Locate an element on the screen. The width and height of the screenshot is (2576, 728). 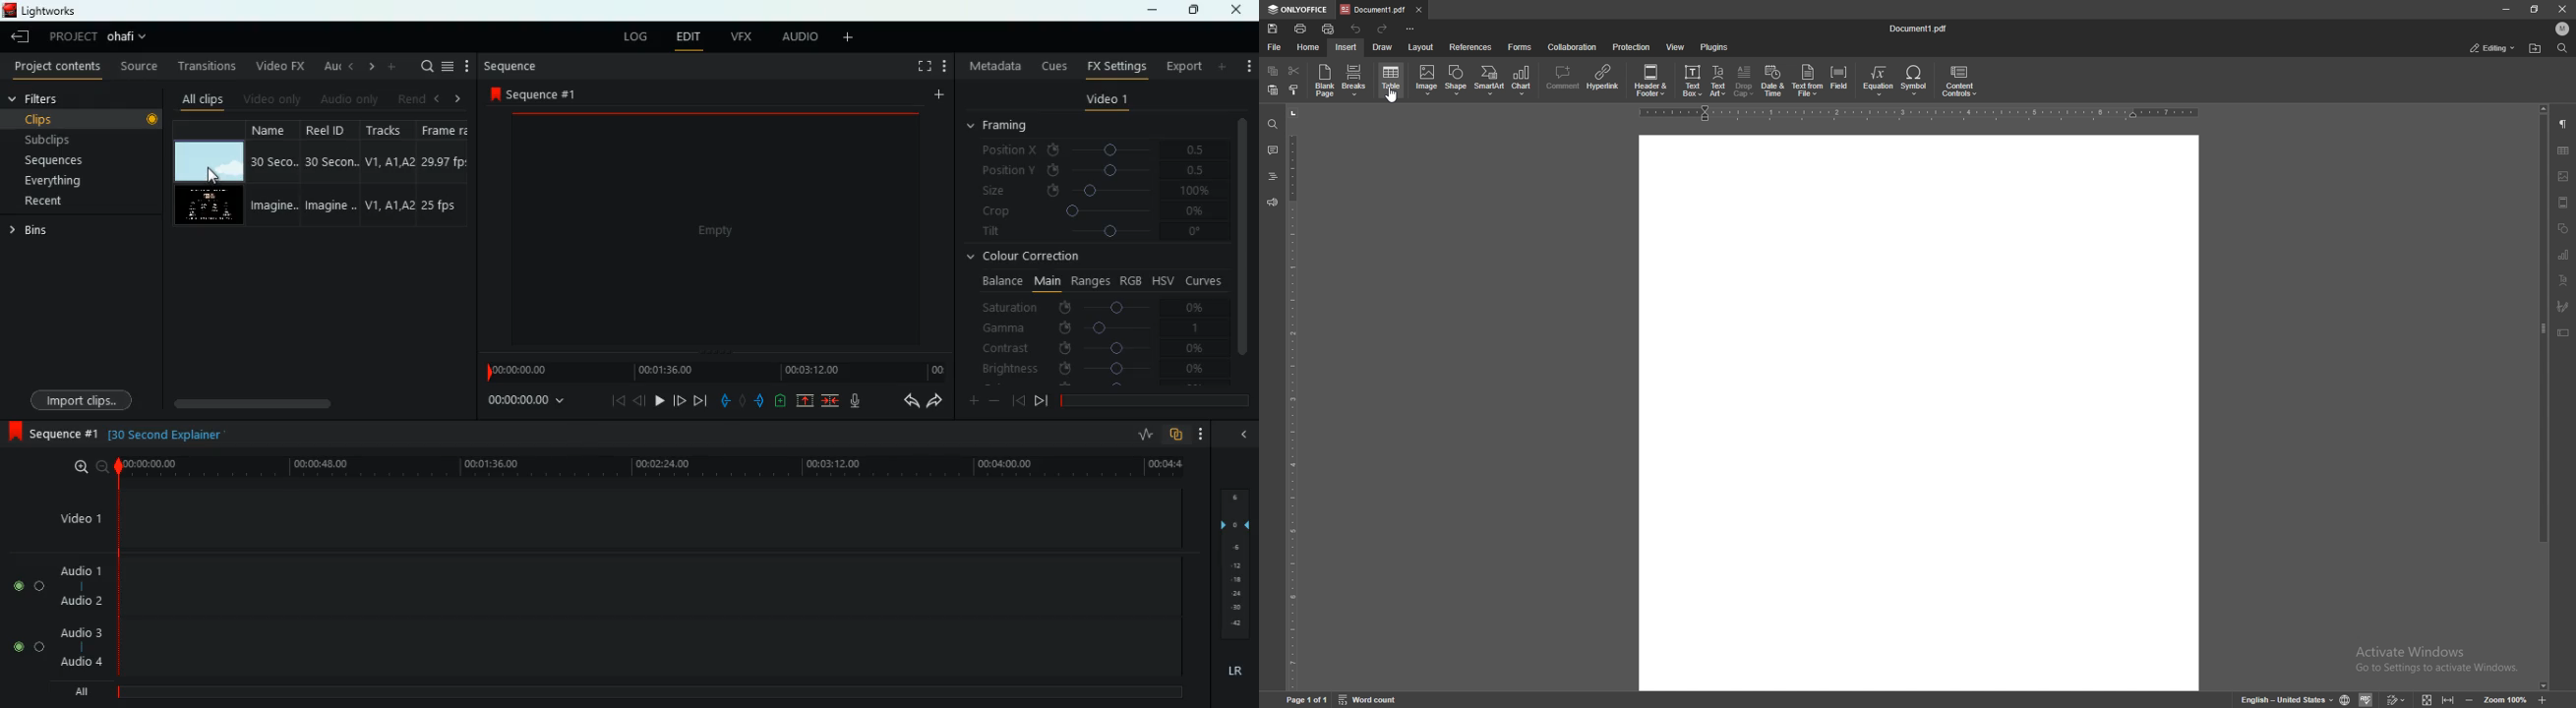
plugins is located at coordinates (1716, 47).